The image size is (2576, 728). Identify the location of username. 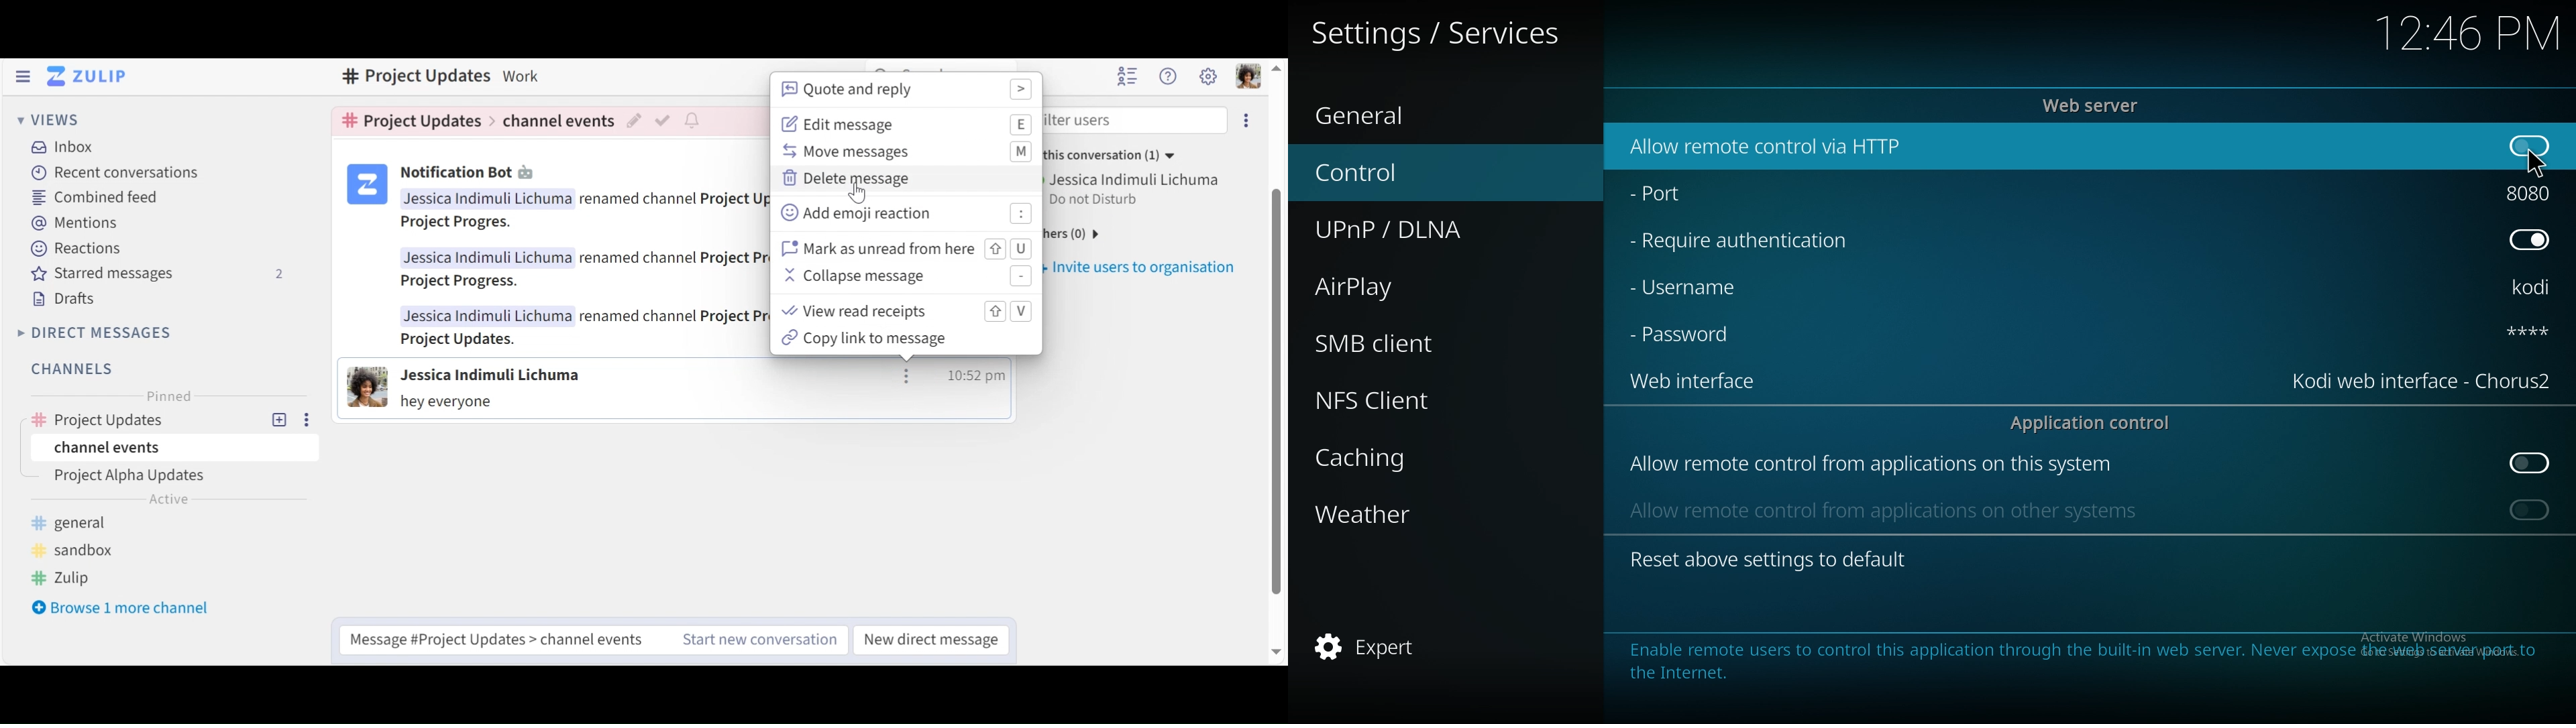
(1685, 288).